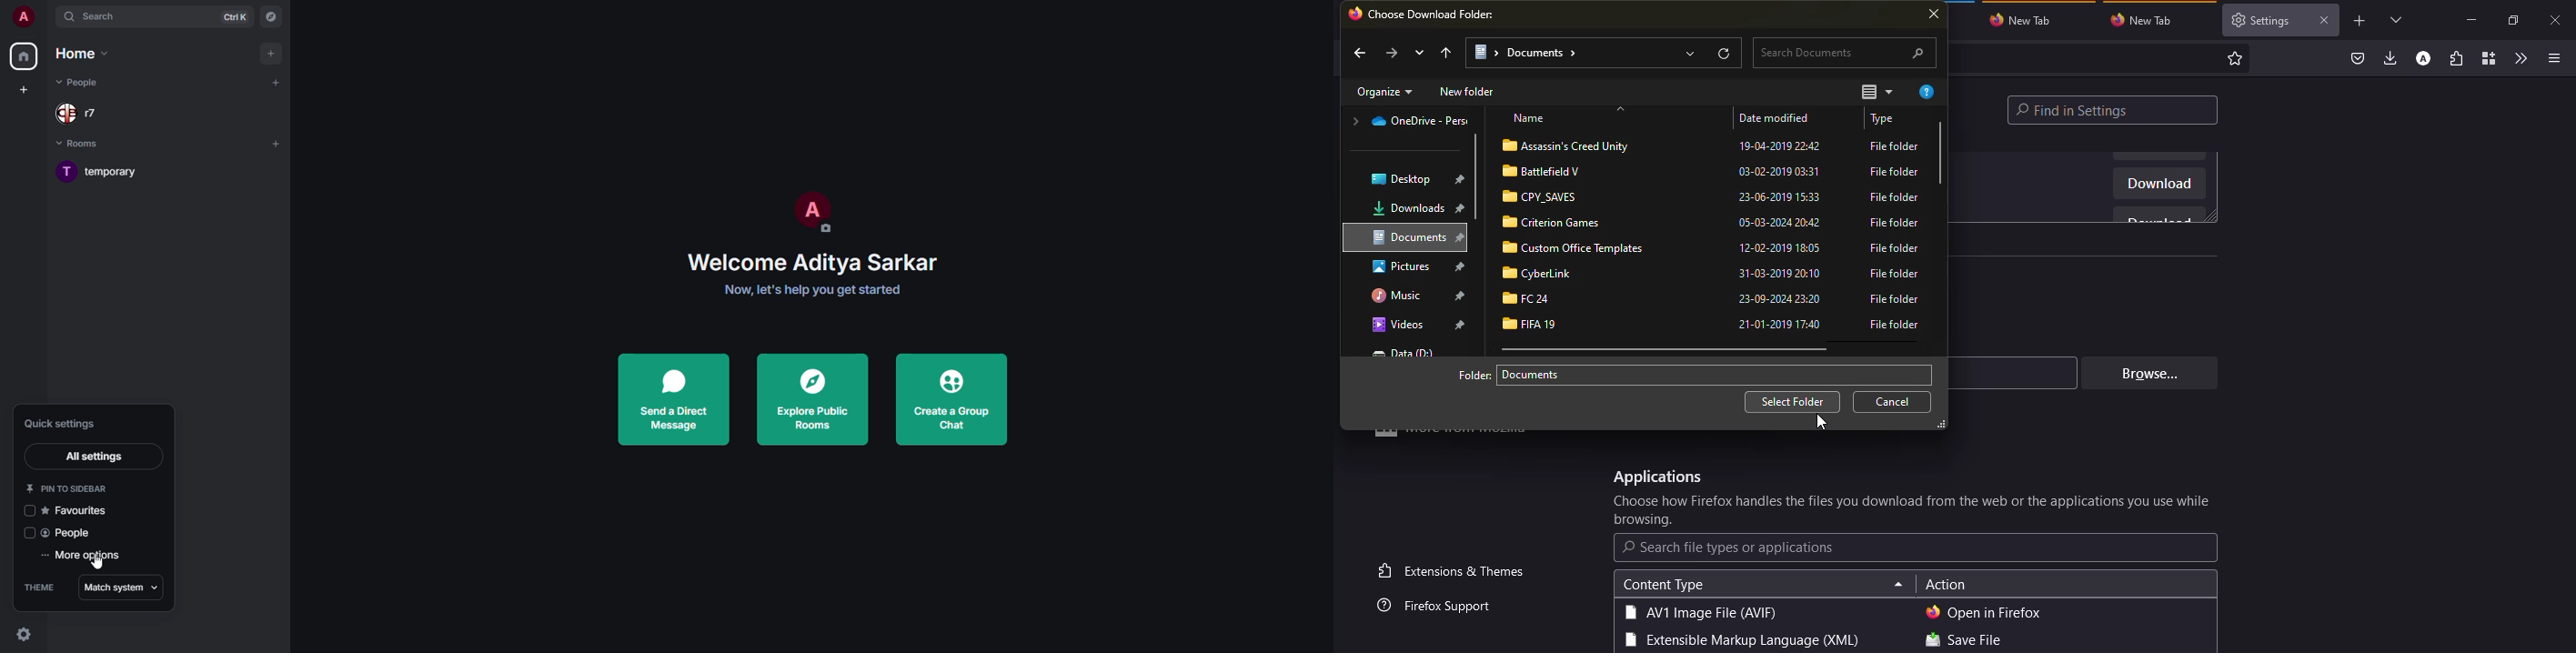  Describe the element at coordinates (1528, 52) in the screenshot. I see `location selected` at that location.